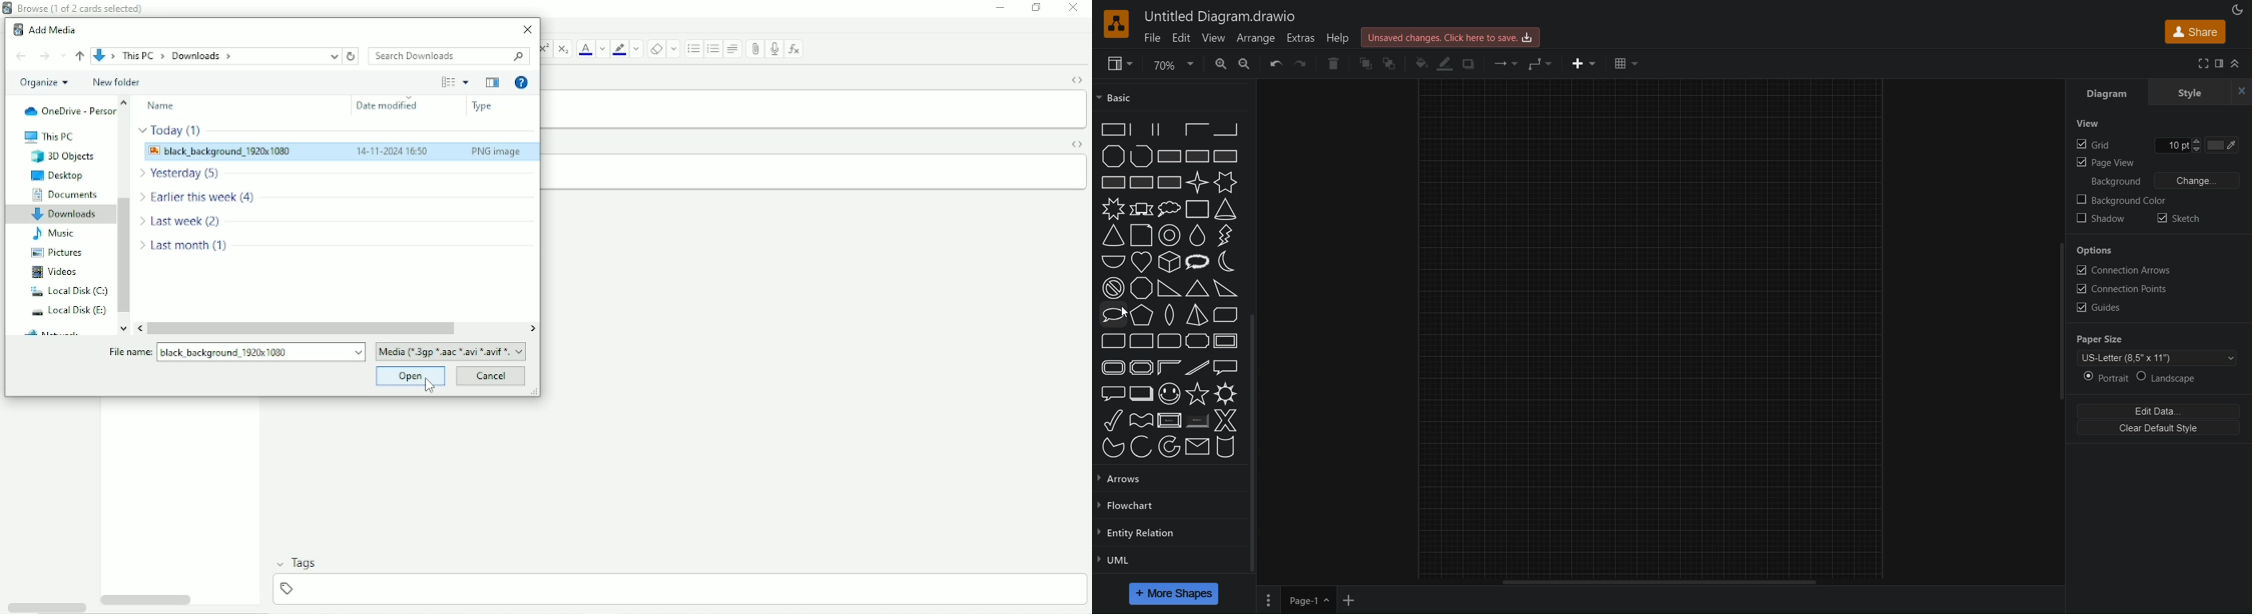 This screenshot has height=616, width=2268. What do you see at coordinates (1169, 262) in the screenshot?
I see `Isometric Cube` at bounding box center [1169, 262].